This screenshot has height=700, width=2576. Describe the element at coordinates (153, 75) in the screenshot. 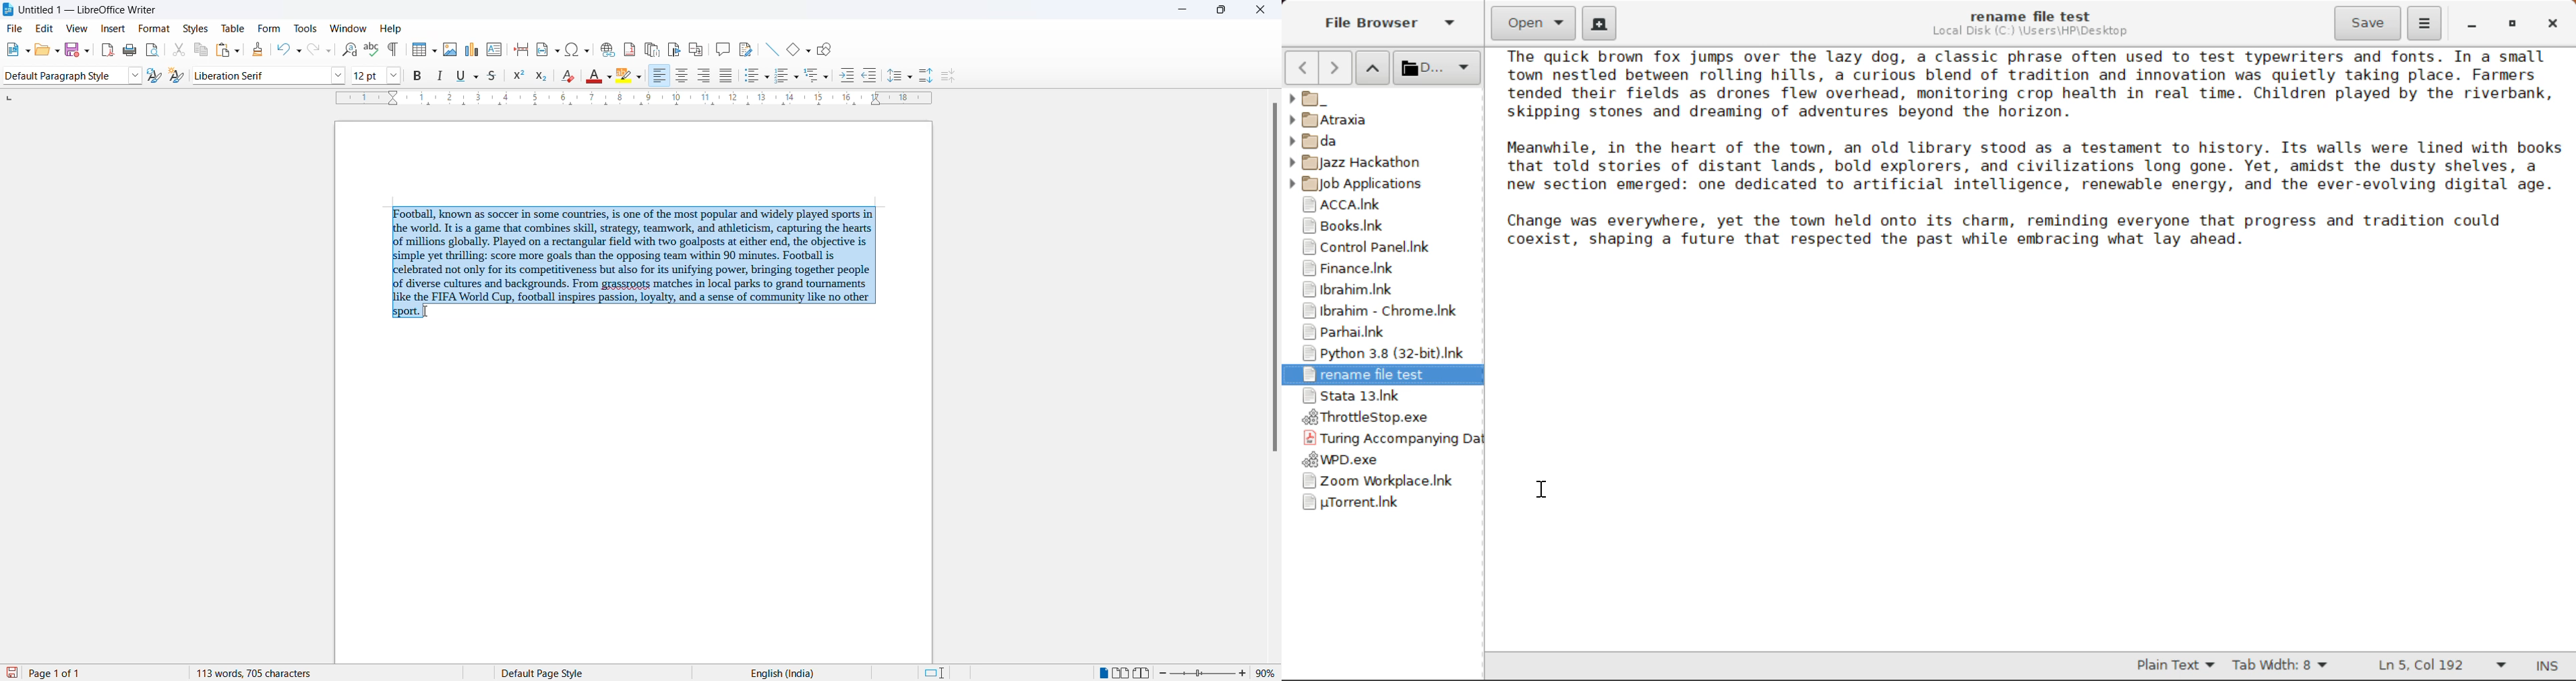

I see `update selected style` at that location.